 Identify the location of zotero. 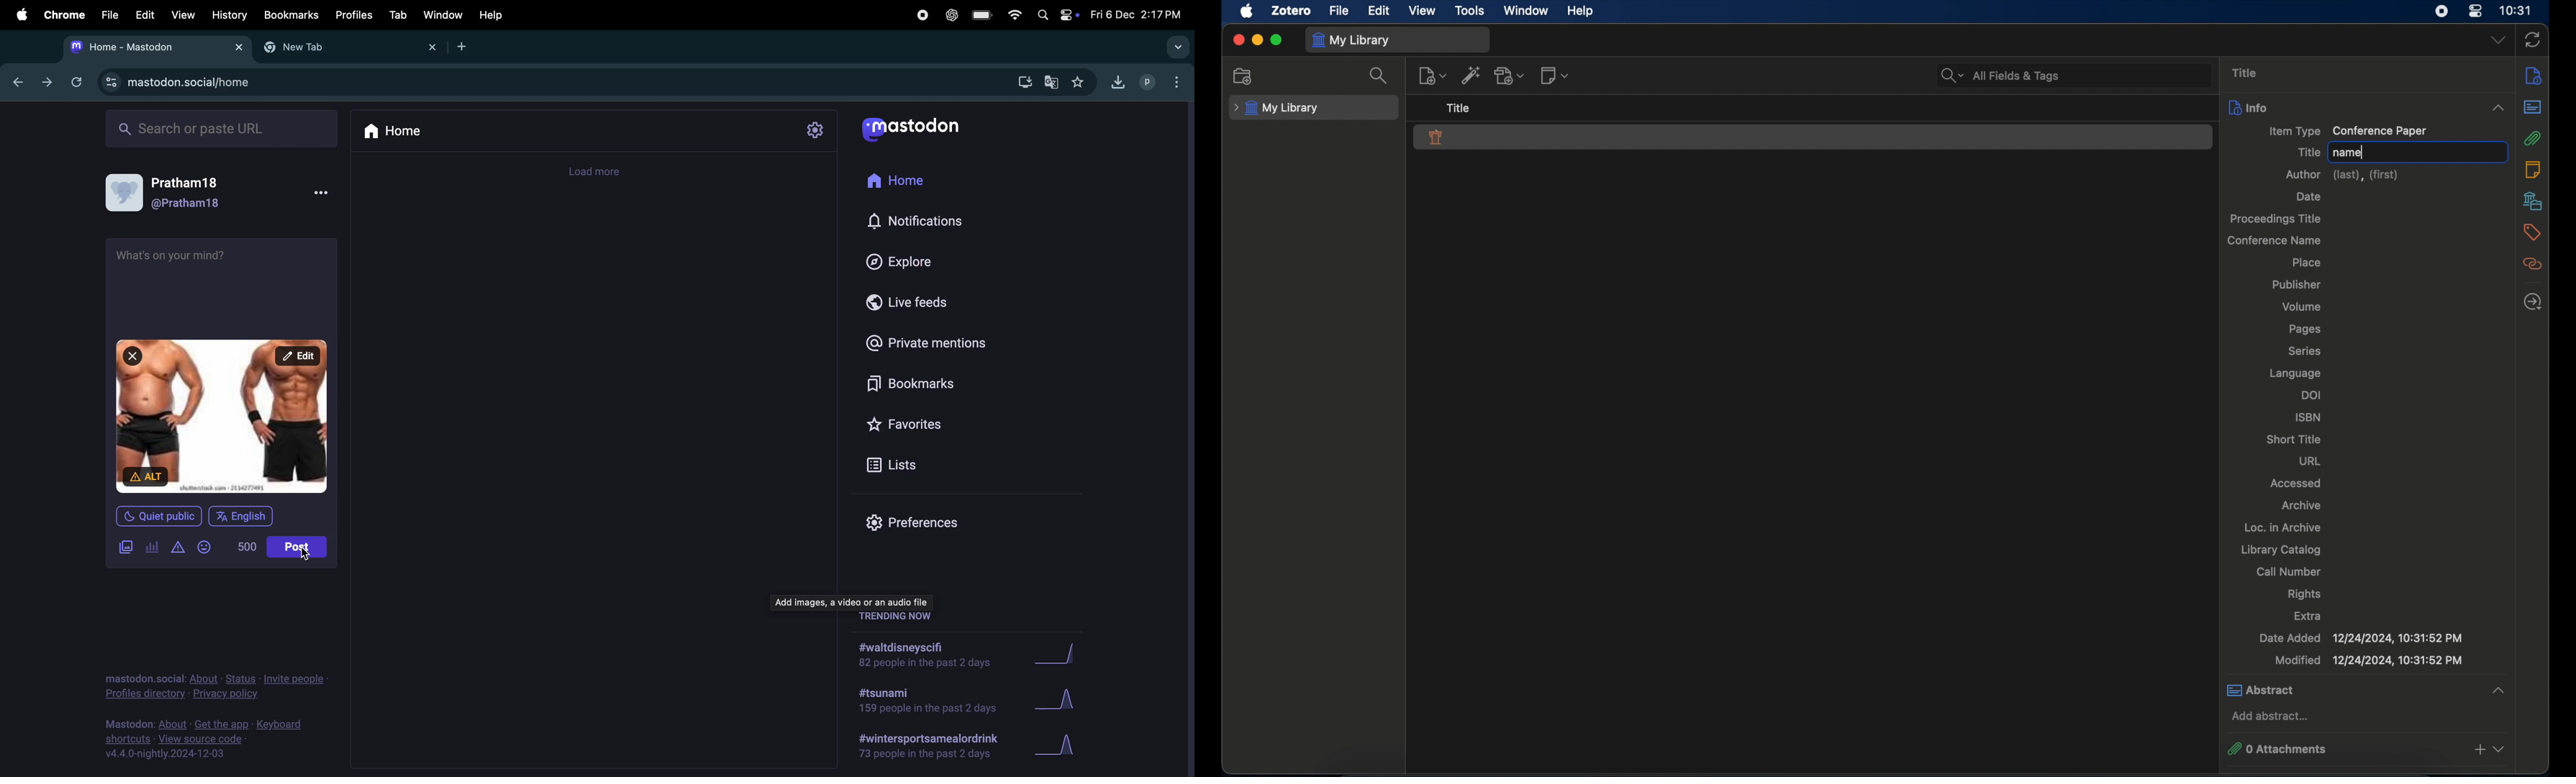
(1292, 11).